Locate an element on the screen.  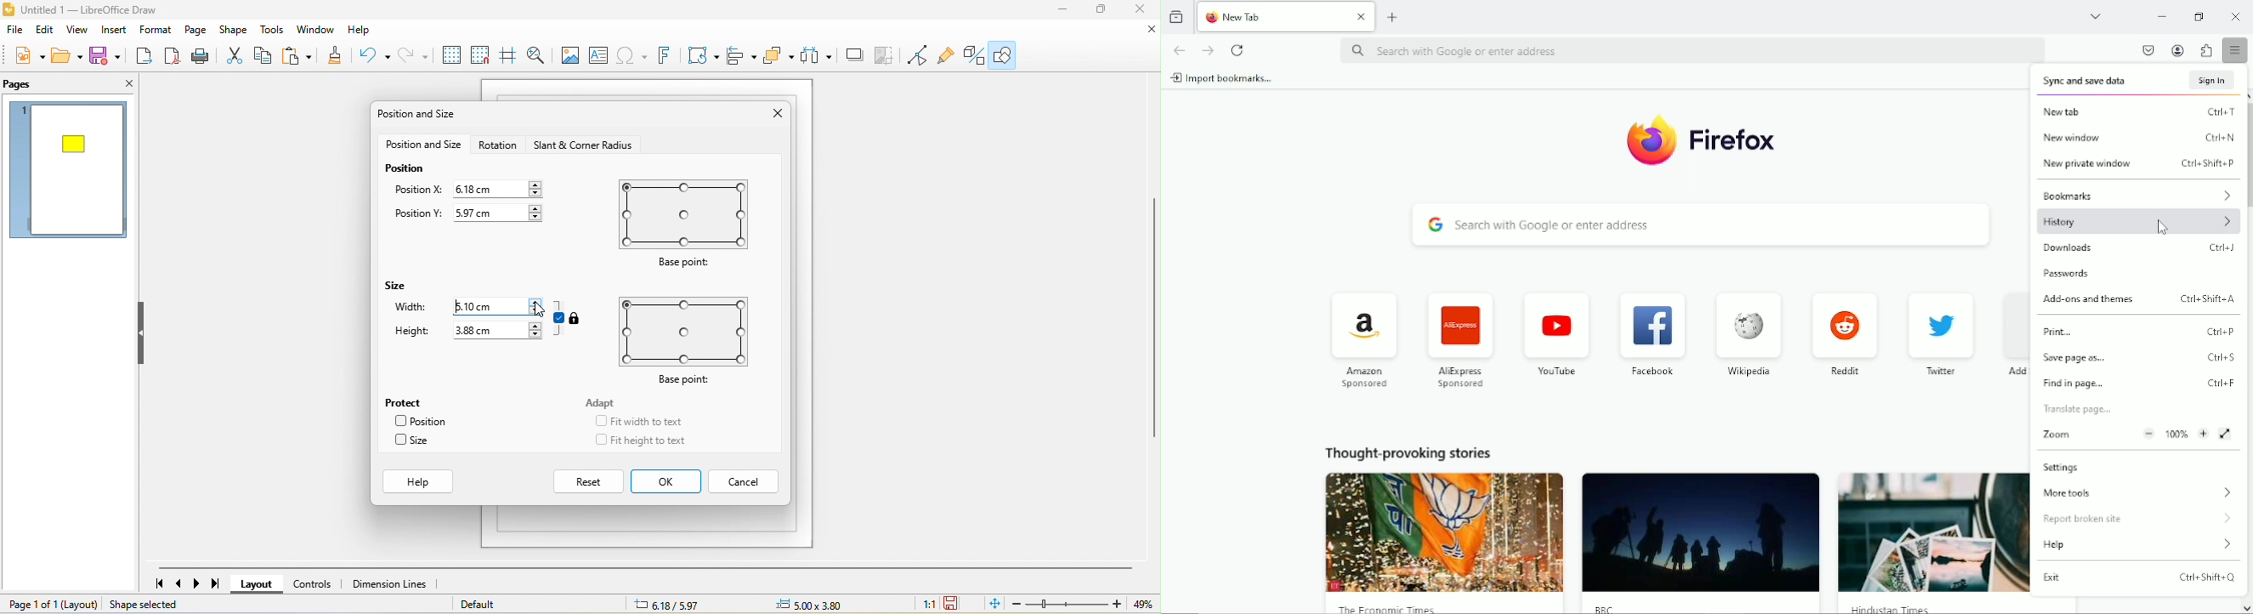
Exit Ctrl+Shift+Q is located at coordinates (2142, 577).